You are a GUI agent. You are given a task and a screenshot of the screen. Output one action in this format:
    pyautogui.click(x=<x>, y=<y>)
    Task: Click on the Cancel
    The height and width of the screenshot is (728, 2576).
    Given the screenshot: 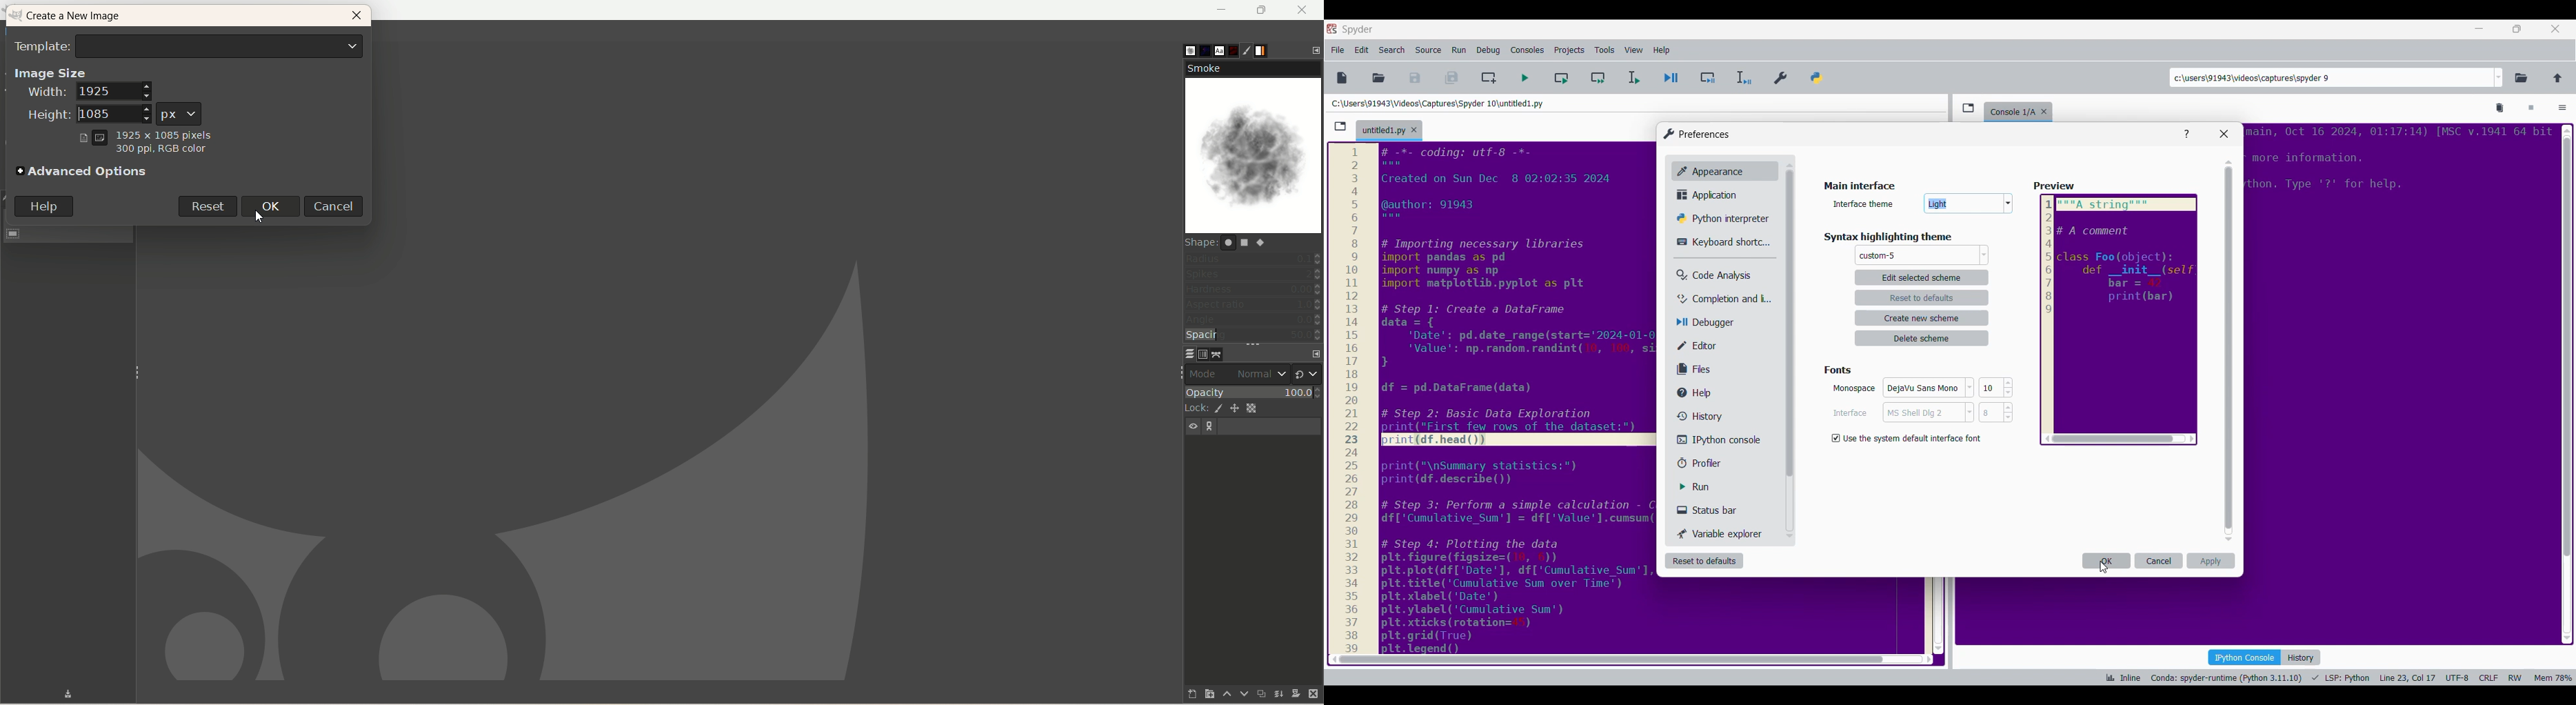 What is the action you would take?
    pyautogui.click(x=1922, y=415)
    